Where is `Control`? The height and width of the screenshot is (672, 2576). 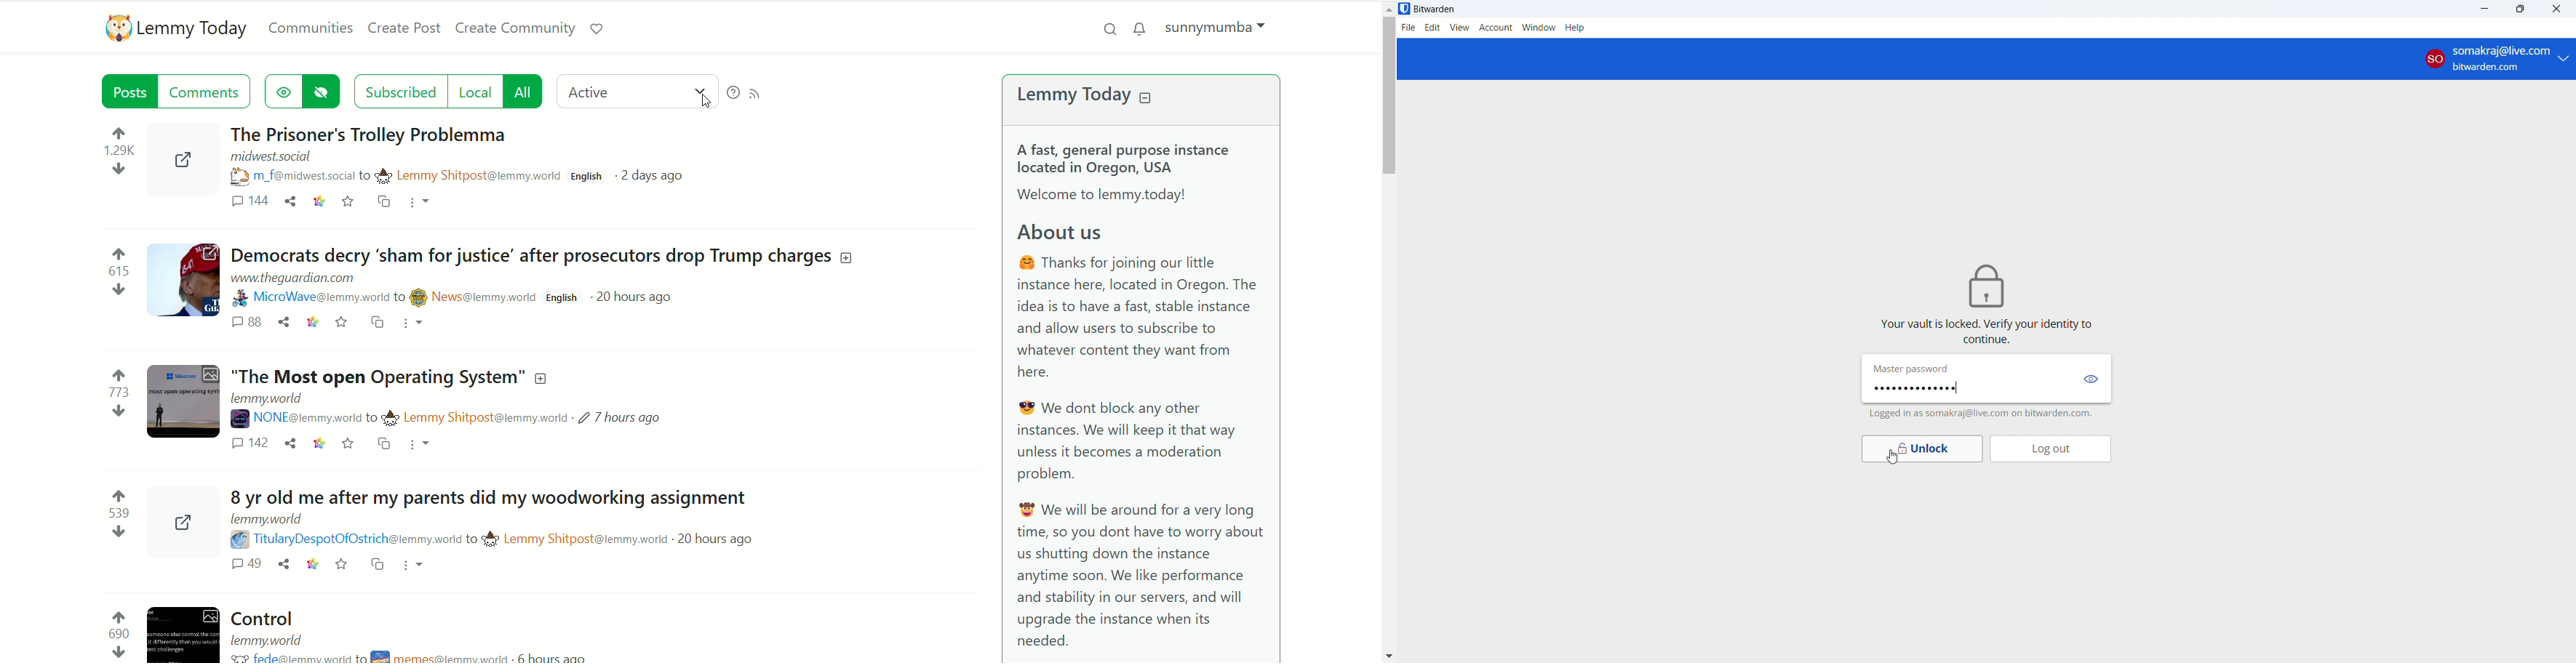
Control is located at coordinates (274, 617).